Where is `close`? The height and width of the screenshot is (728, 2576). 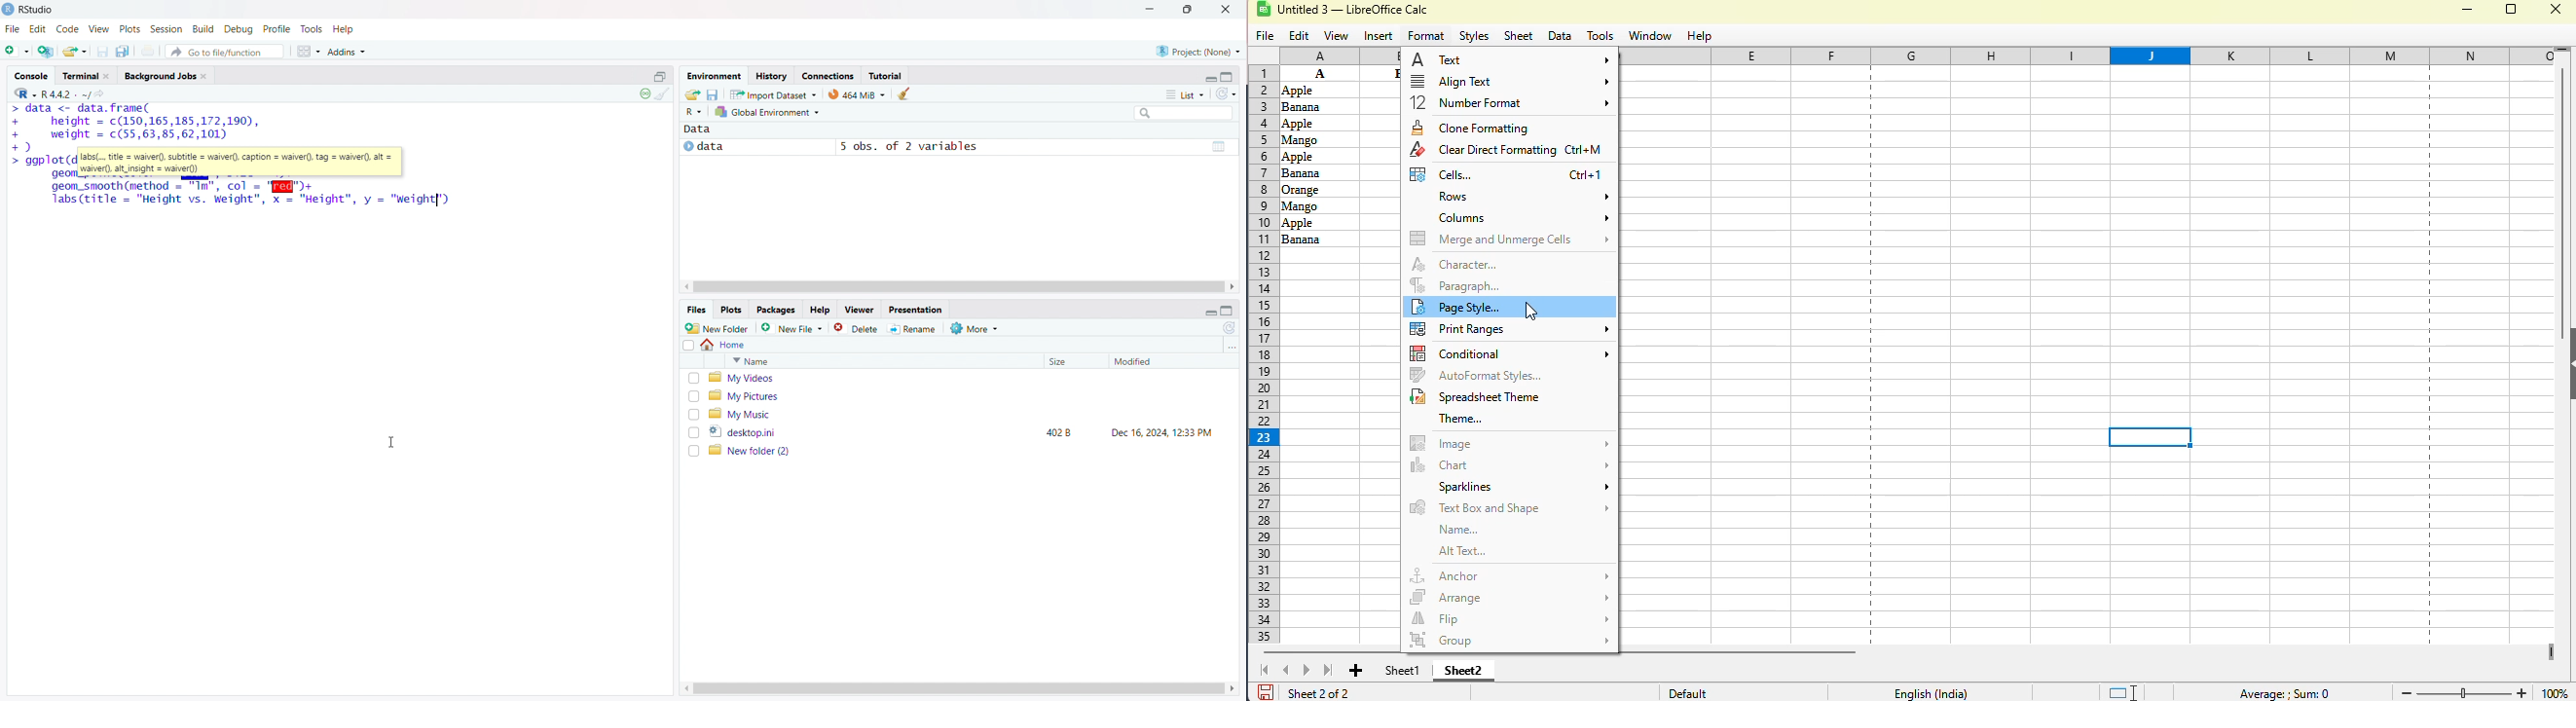
close is located at coordinates (1226, 9).